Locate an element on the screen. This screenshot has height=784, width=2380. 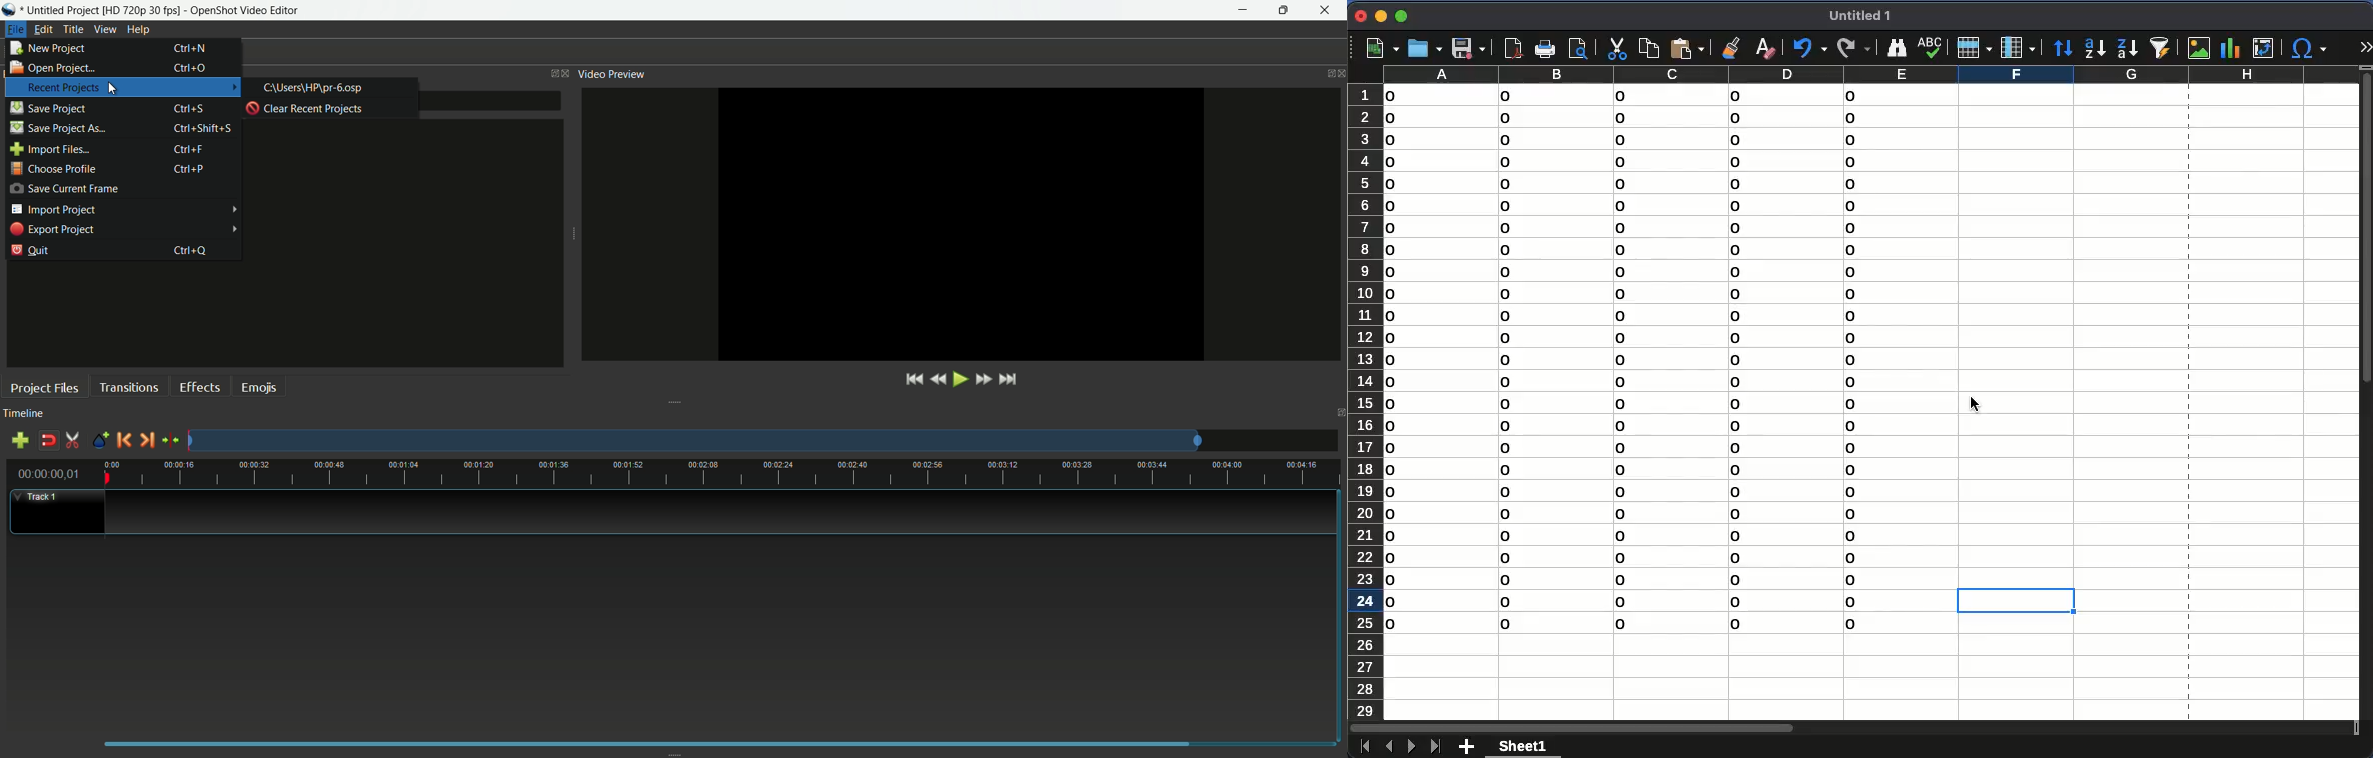
recent project is located at coordinates (314, 88).